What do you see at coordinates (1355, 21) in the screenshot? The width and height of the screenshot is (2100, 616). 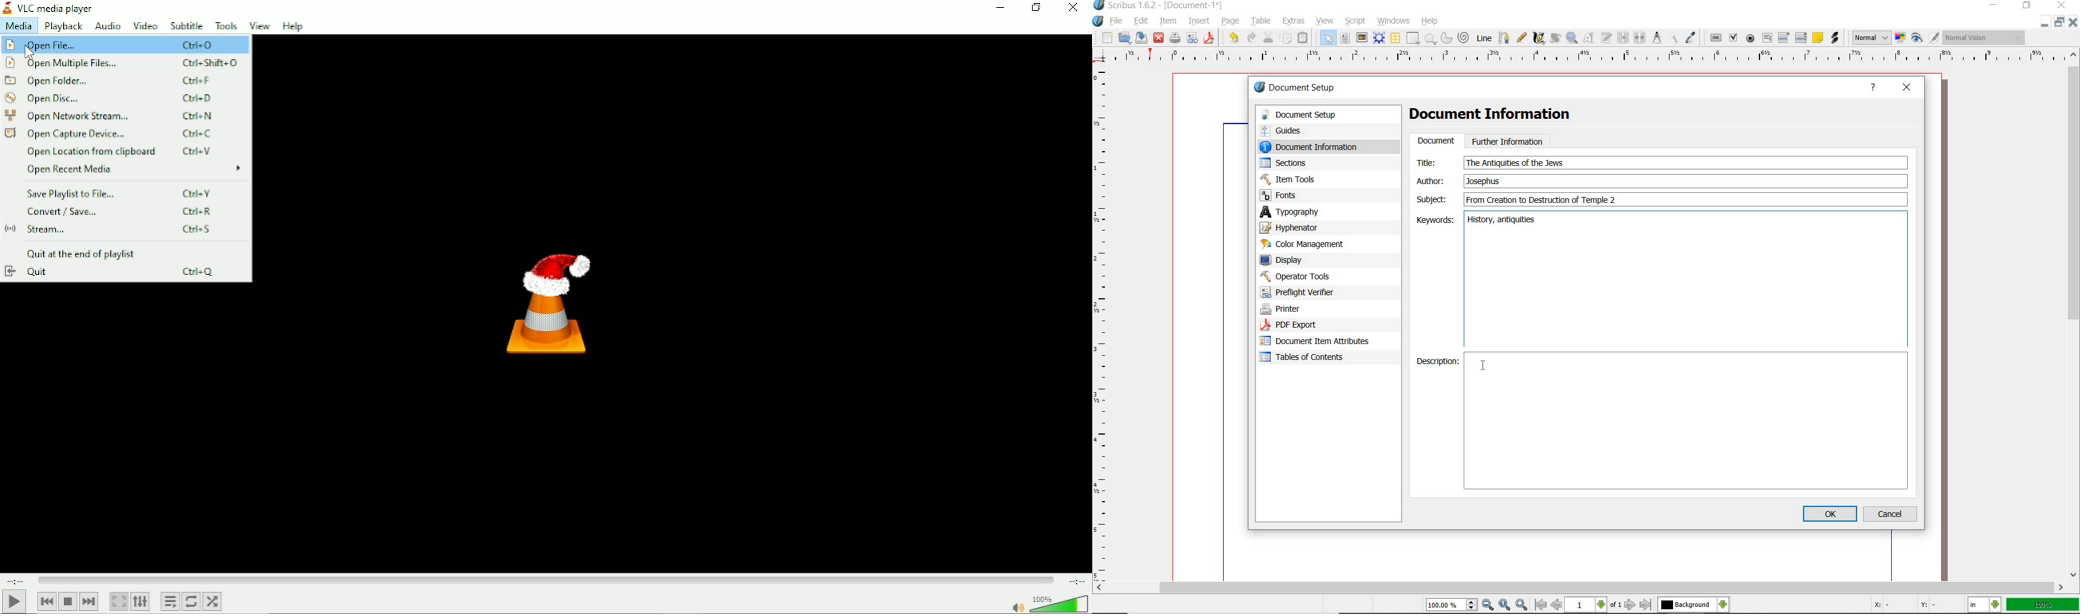 I see `script` at bounding box center [1355, 21].